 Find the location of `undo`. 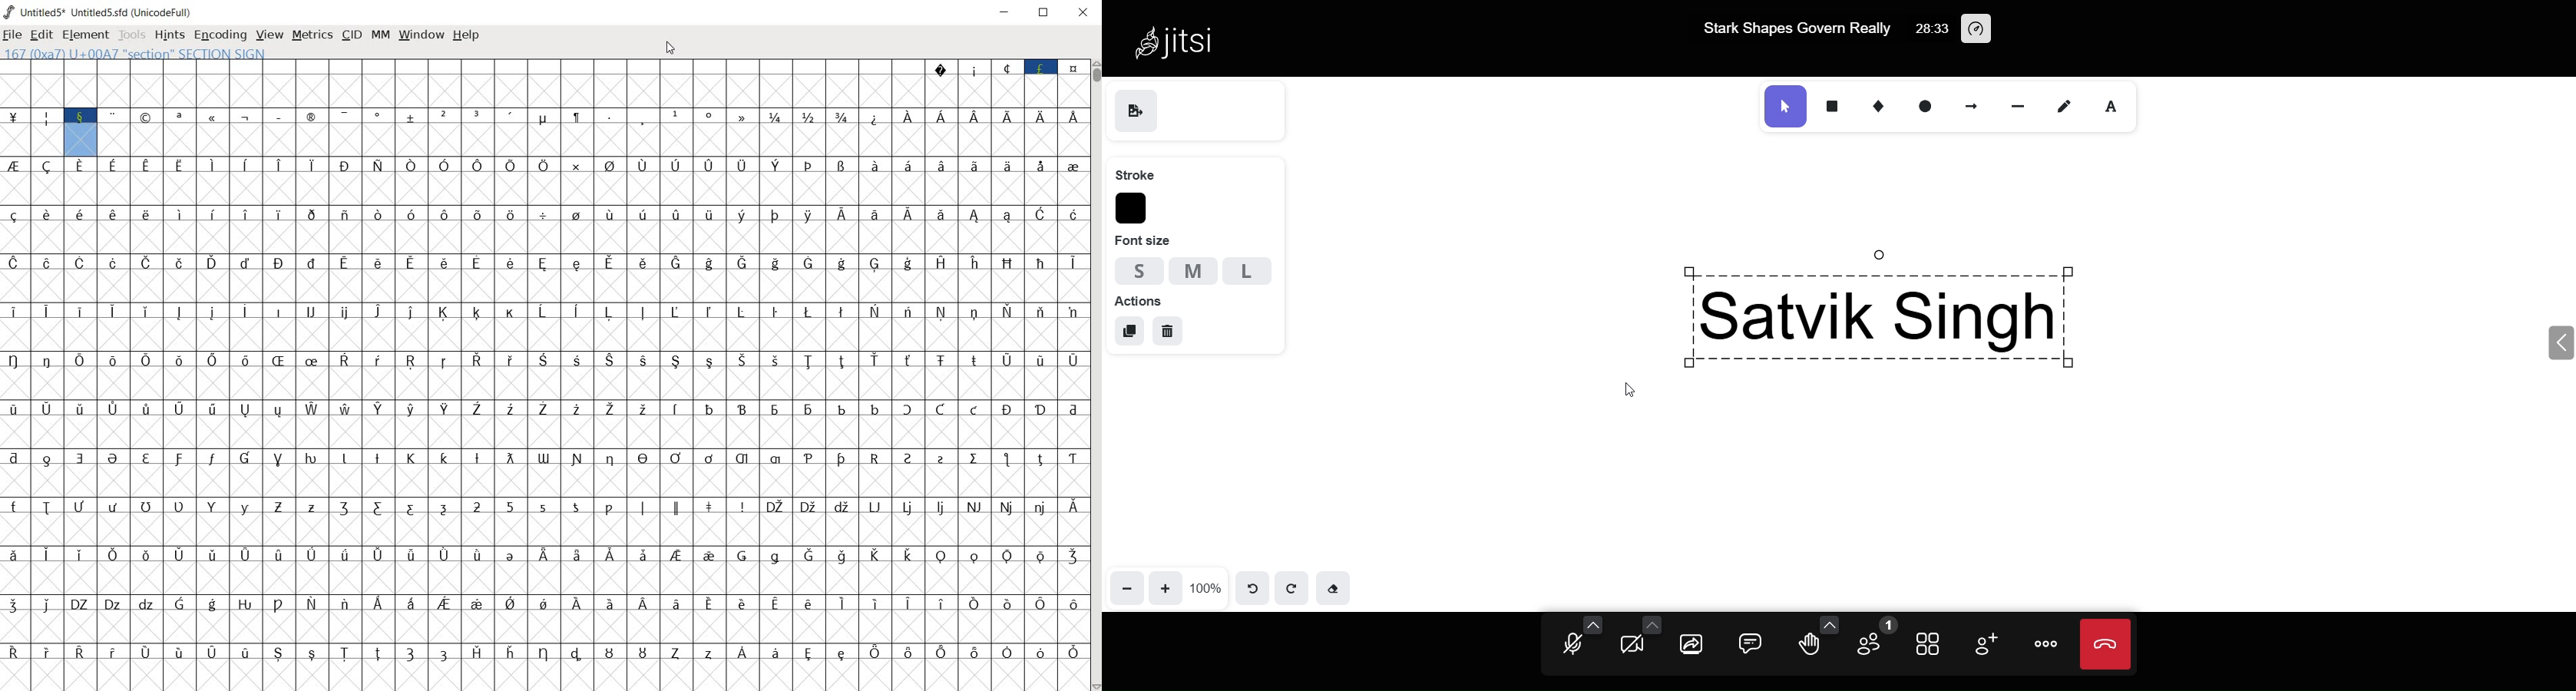

undo is located at coordinates (1254, 587).